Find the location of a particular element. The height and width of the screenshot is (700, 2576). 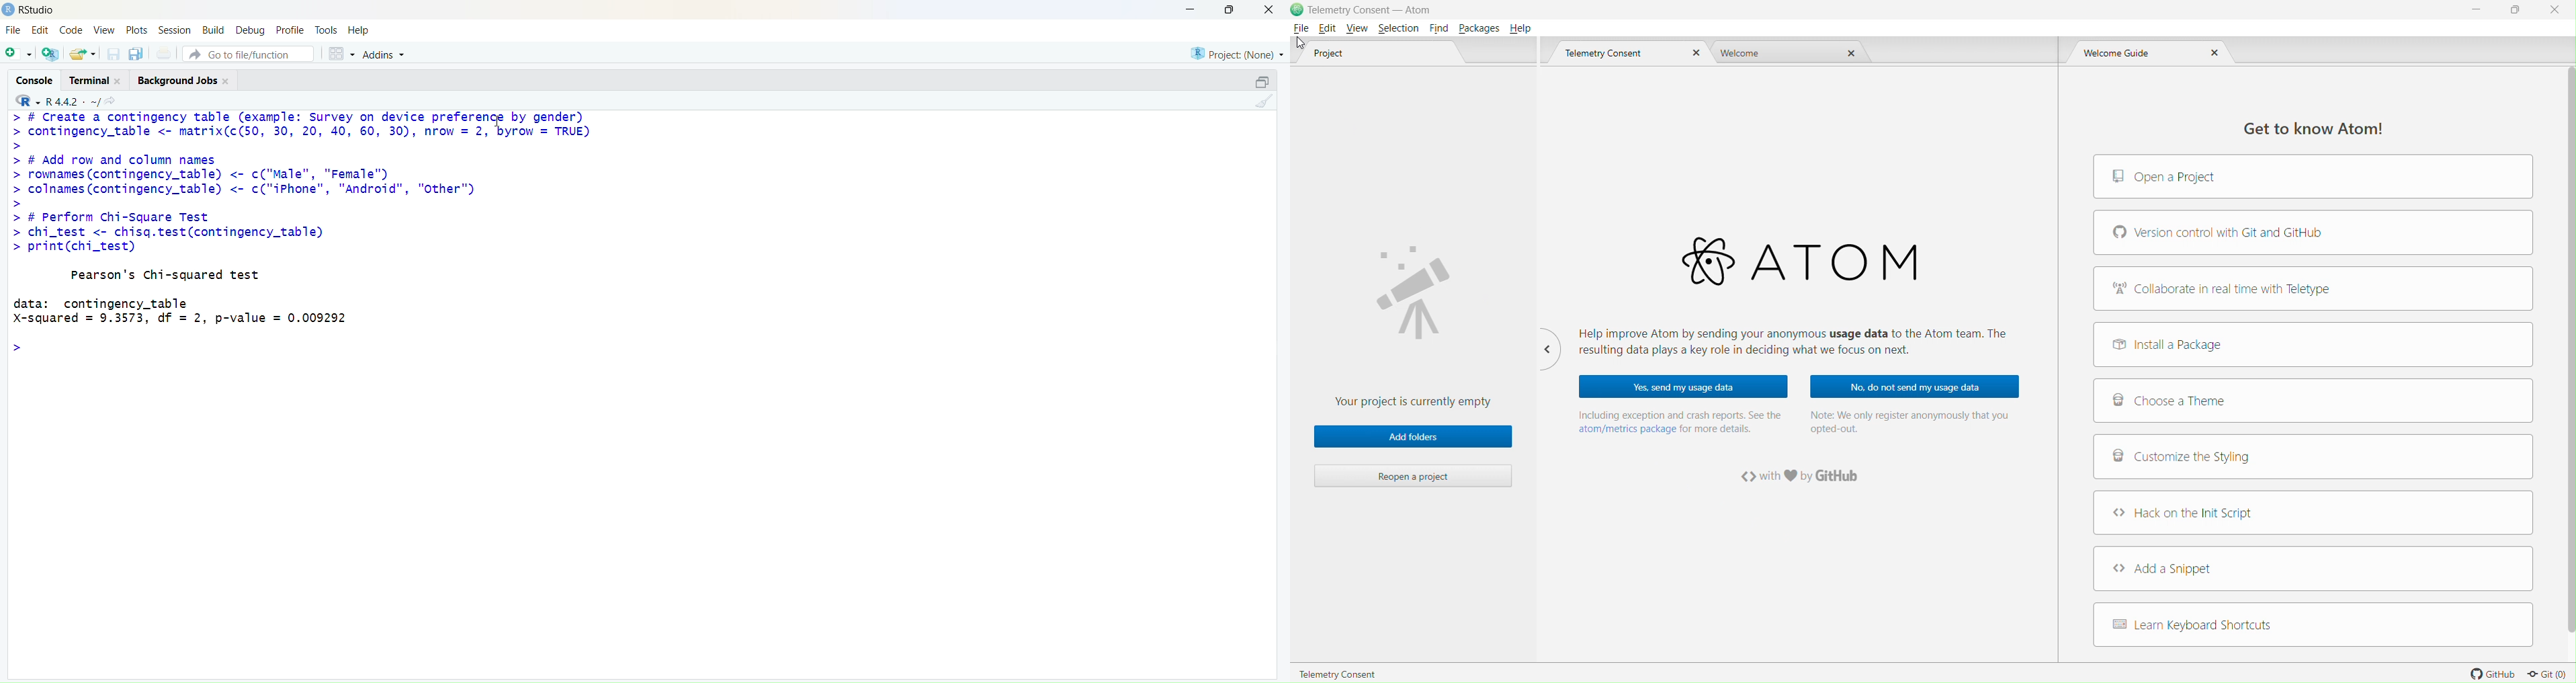

Hide/Unhide is located at coordinates (1546, 348).